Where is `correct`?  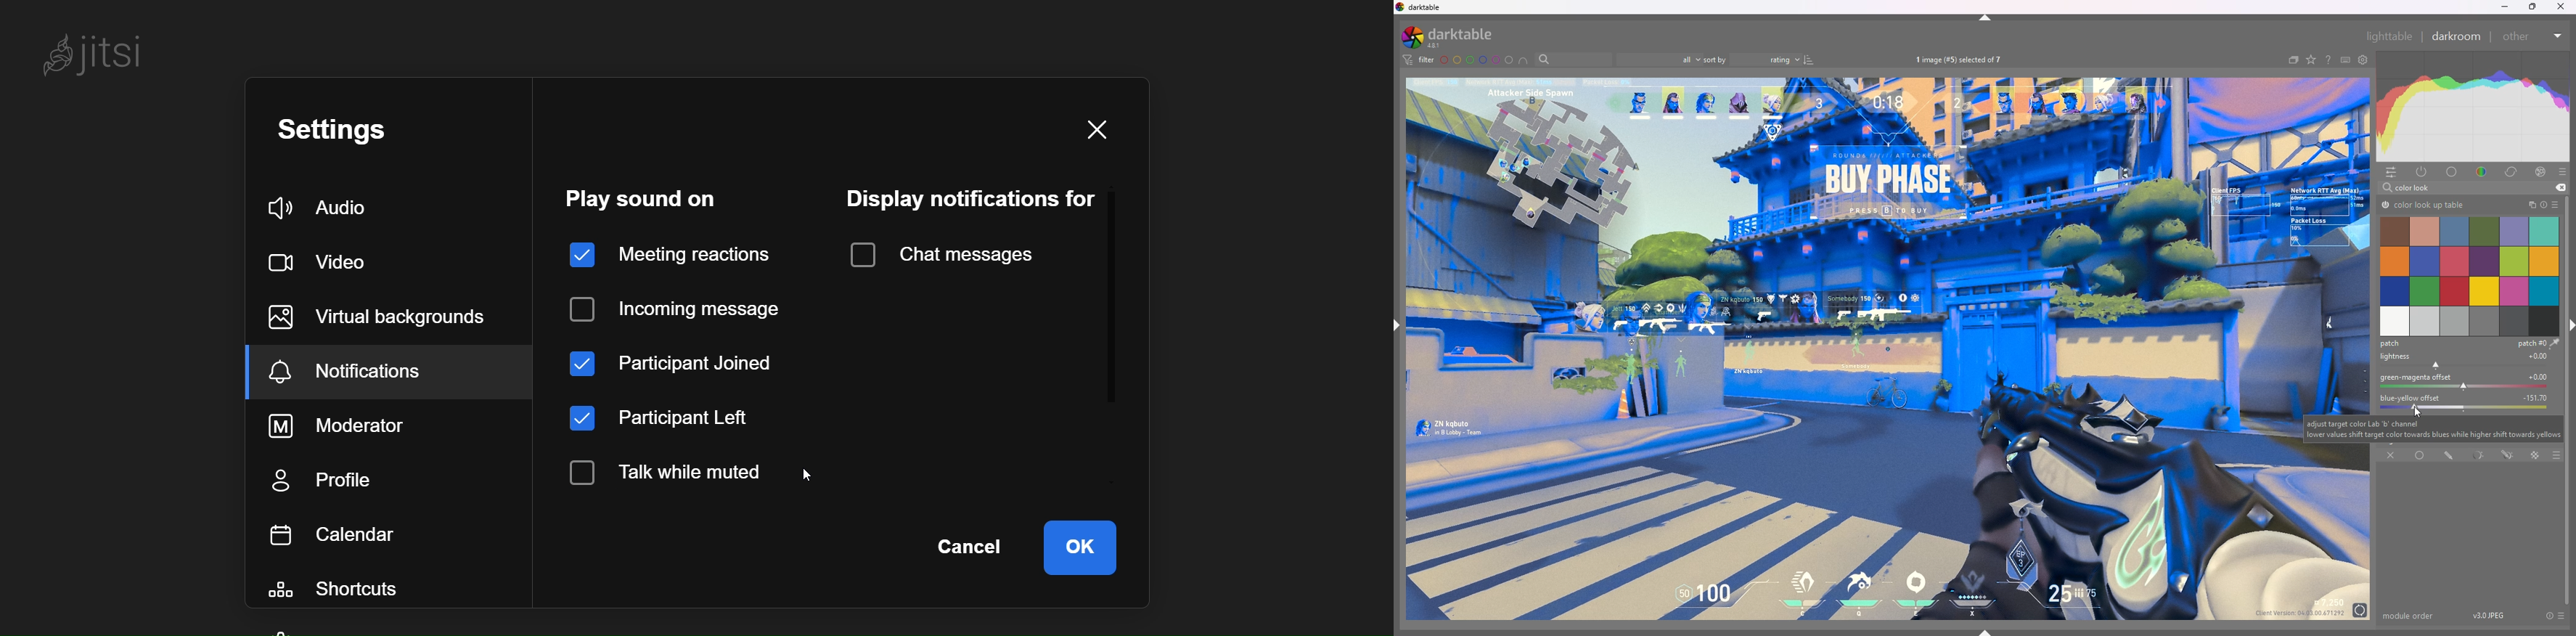
correct is located at coordinates (2513, 171).